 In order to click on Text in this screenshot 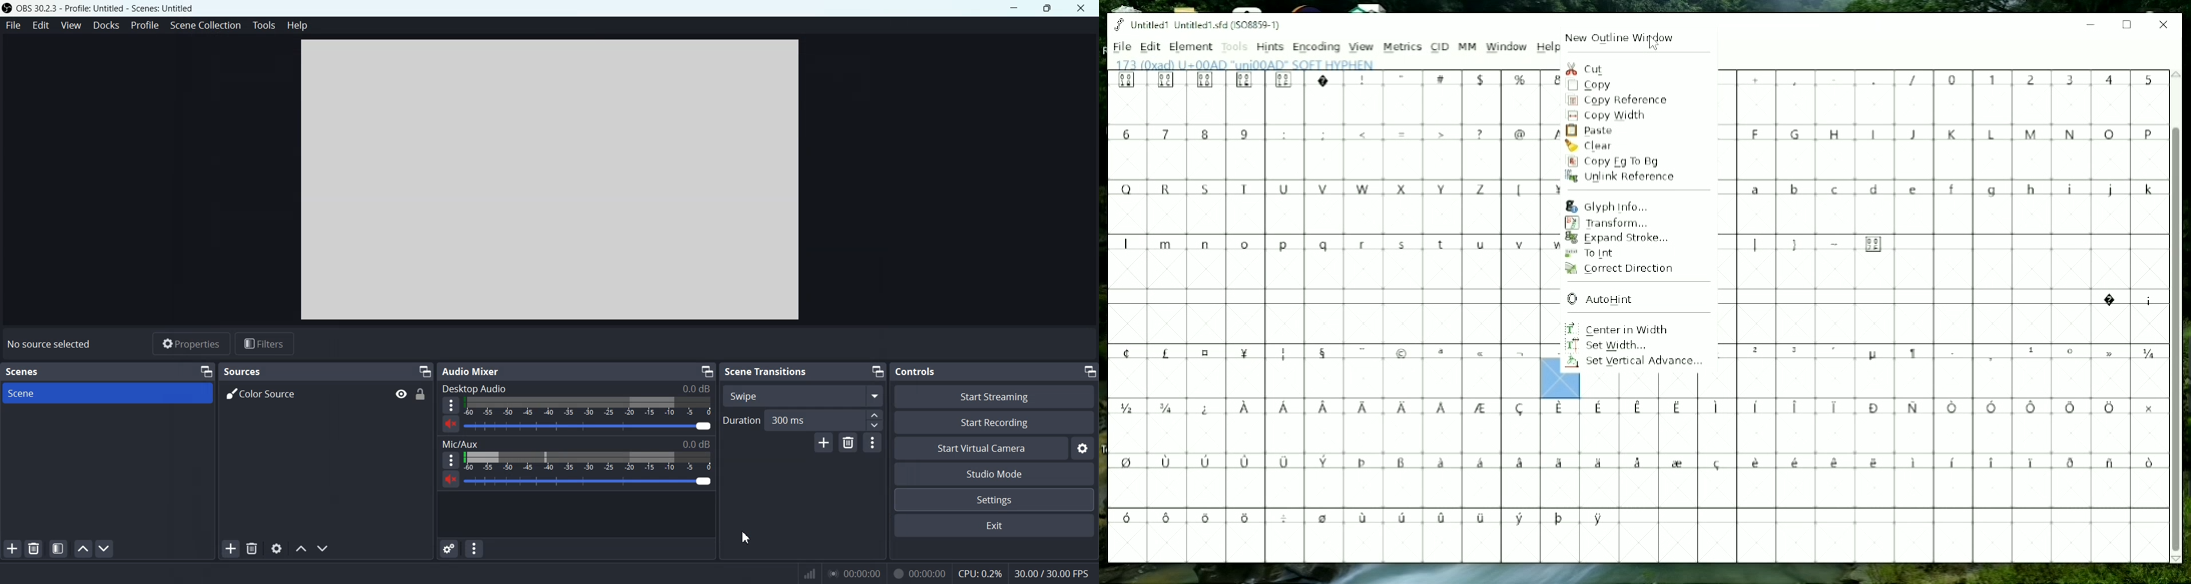, I will do `click(576, 442)`.